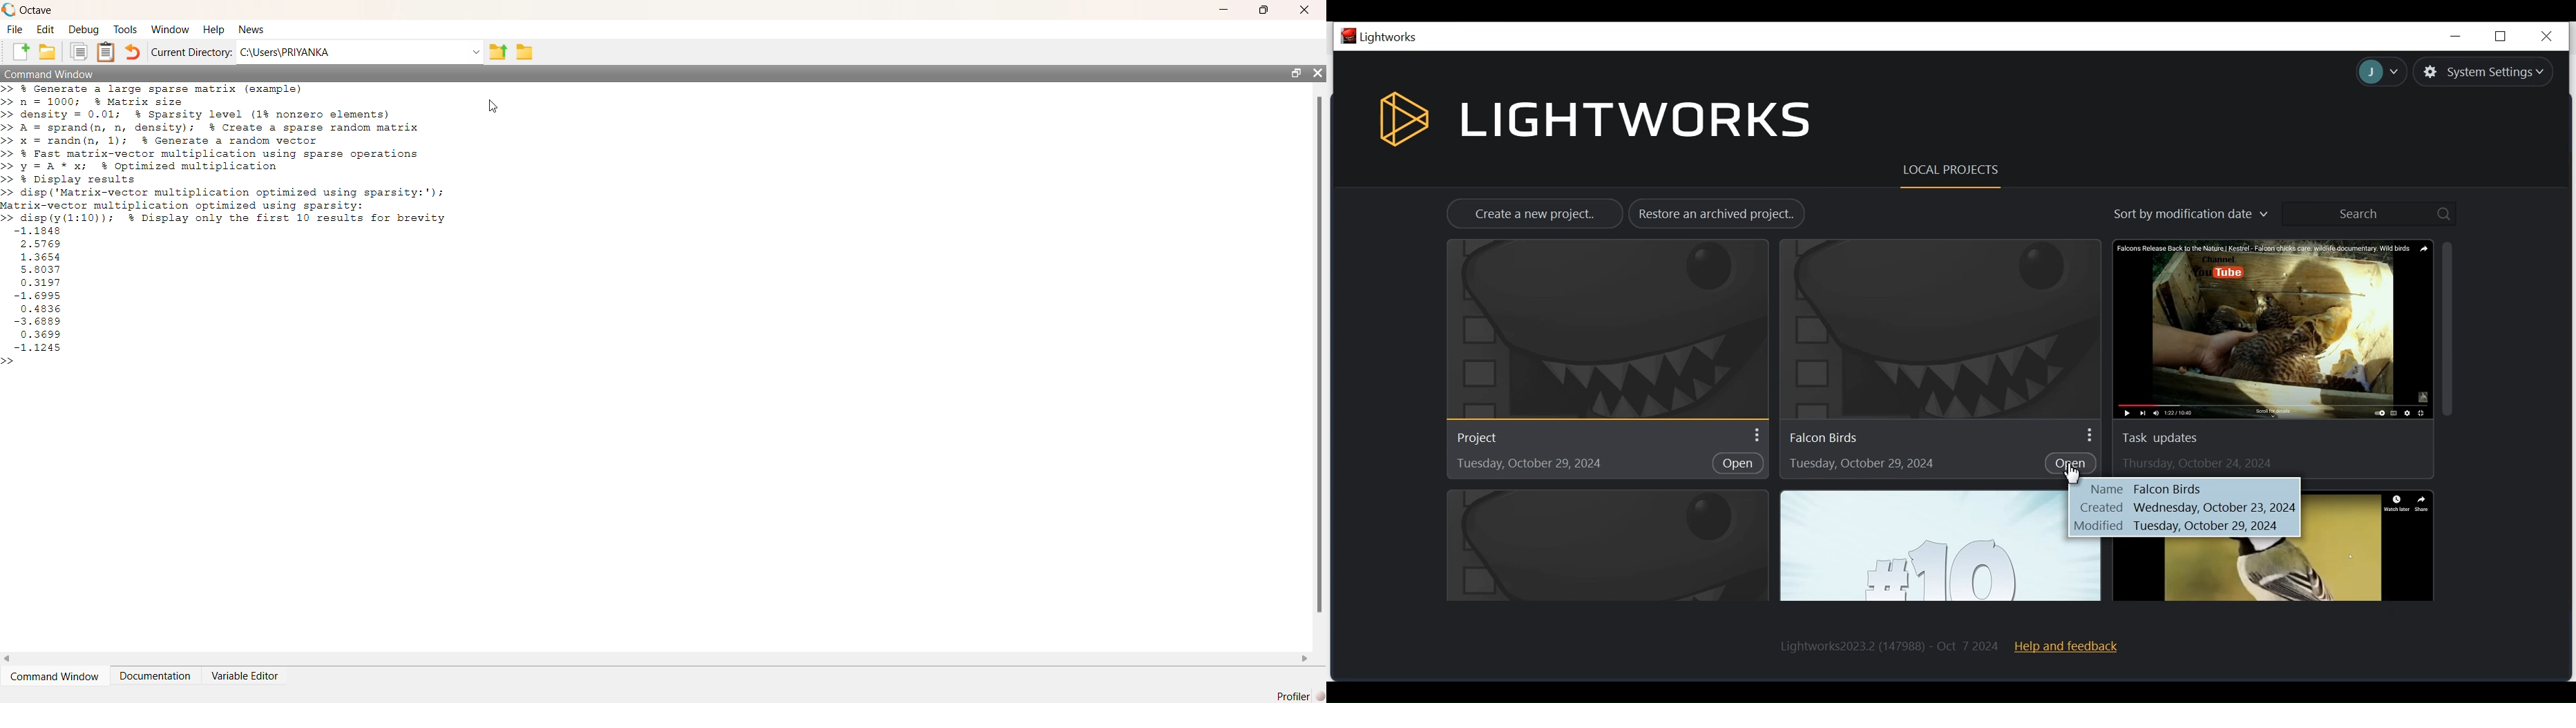 The height and width of the screenshot is (728, 2576). I want to click on Image, so click(2274, 328).